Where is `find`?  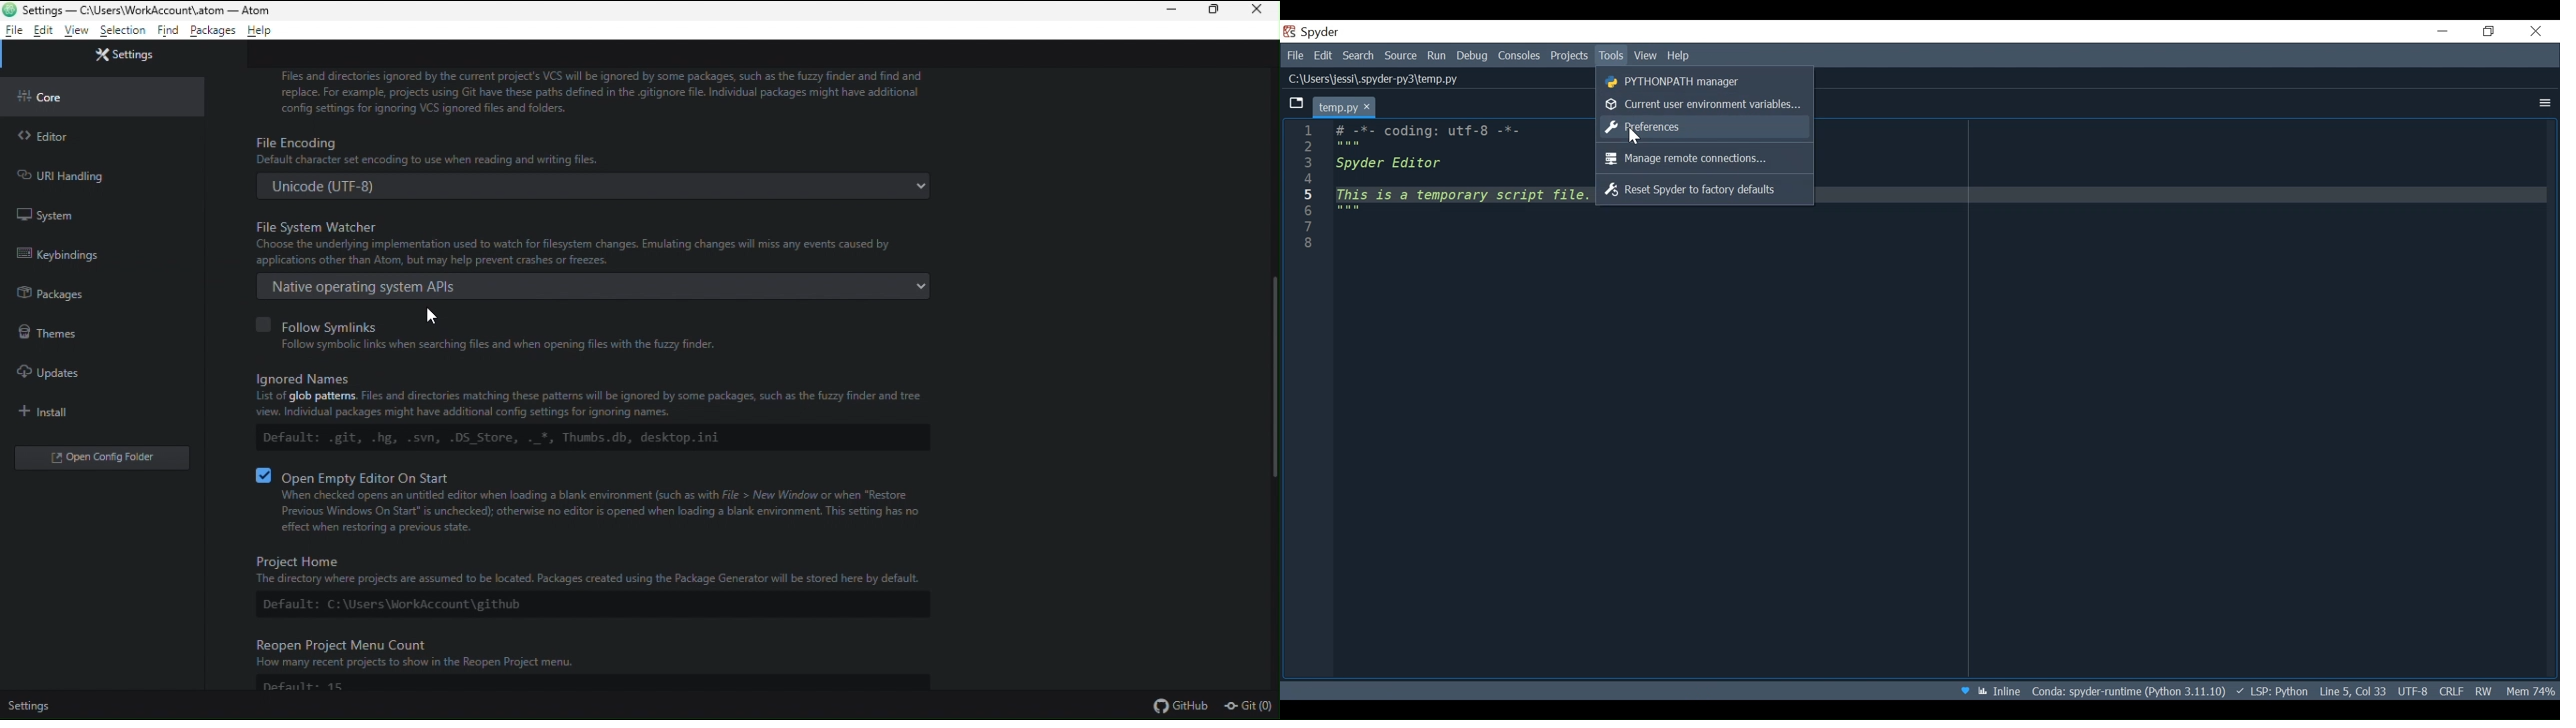
find is located at coordinates (167, 32).